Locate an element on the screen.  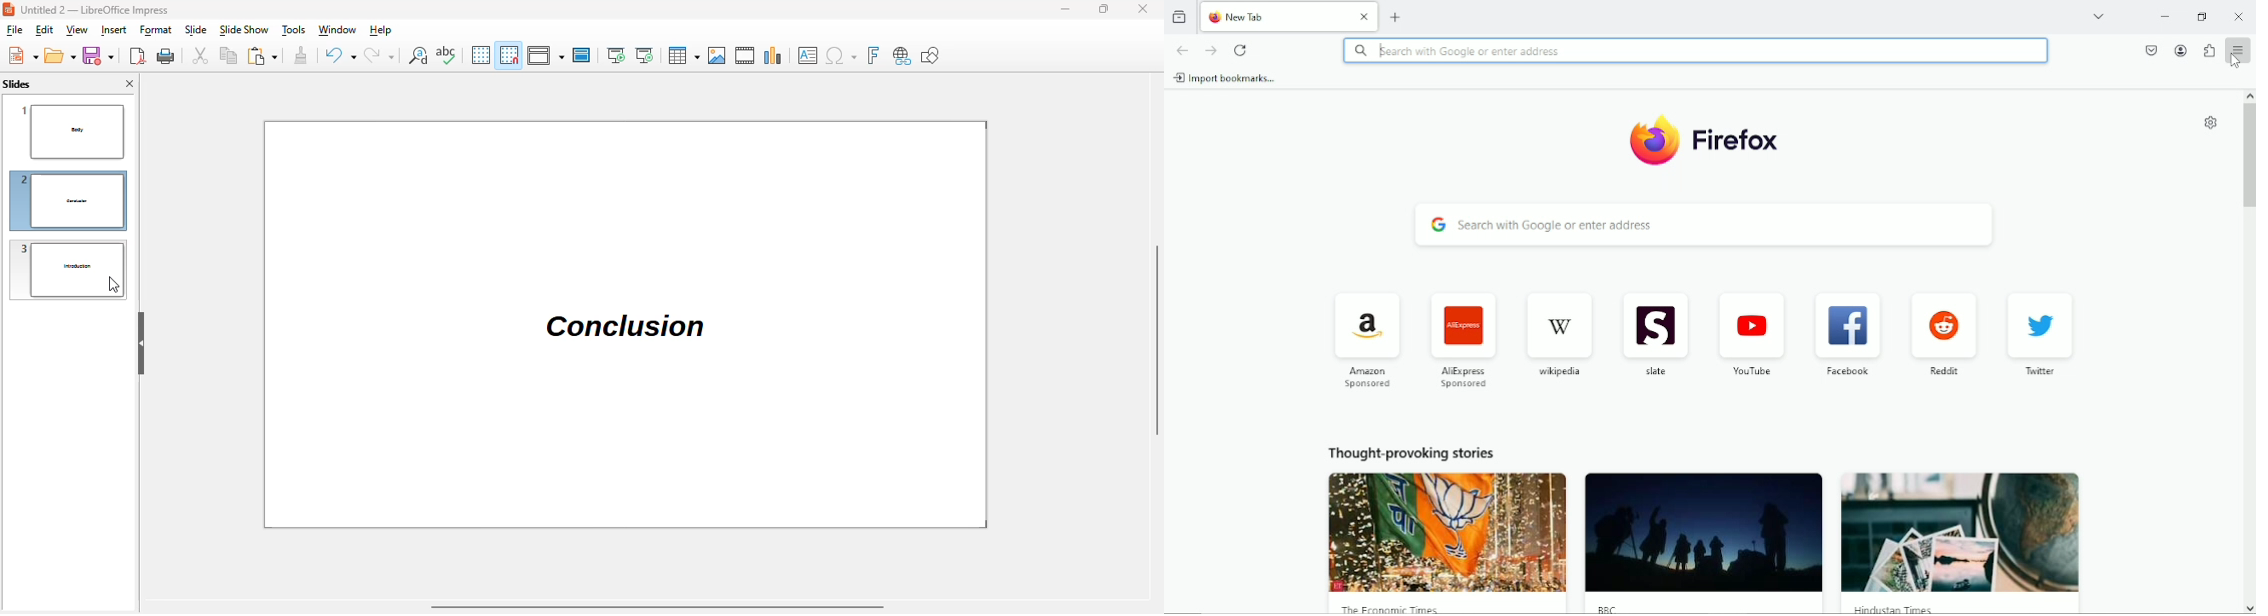
display grid is located at coordinates (481, 54).